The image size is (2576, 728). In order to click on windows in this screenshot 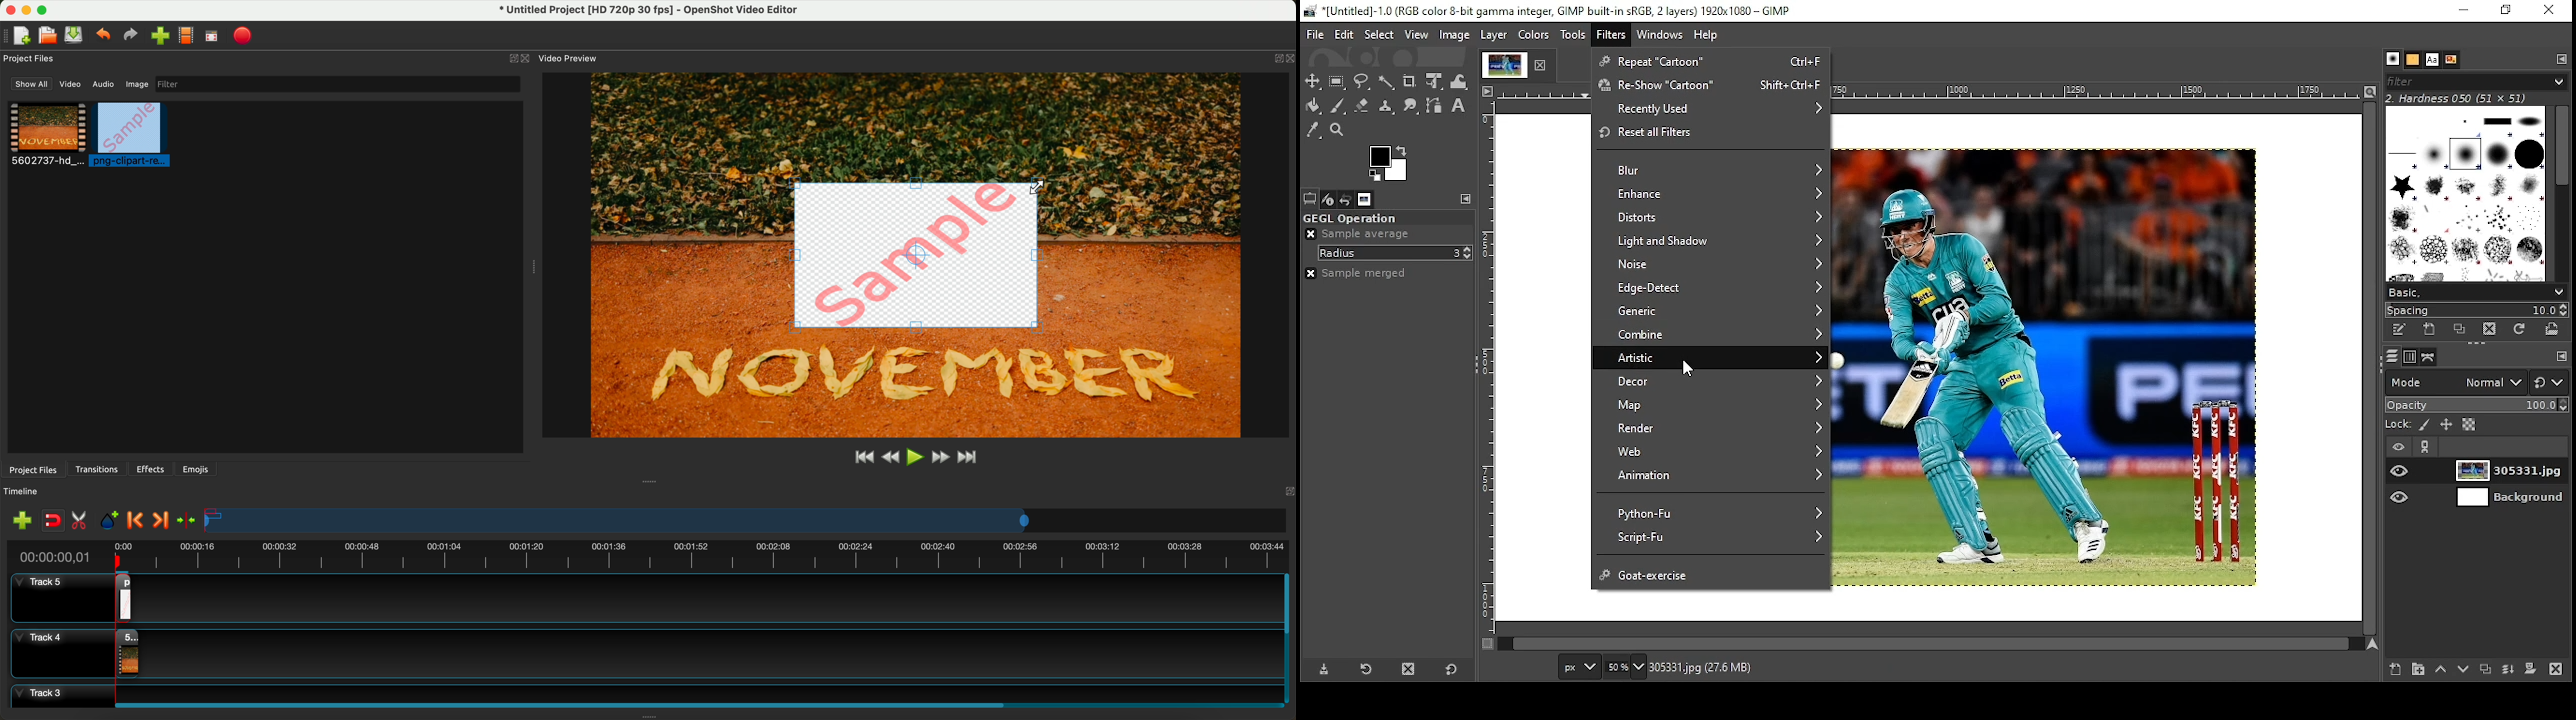, I will do `click(1659, 35)`.